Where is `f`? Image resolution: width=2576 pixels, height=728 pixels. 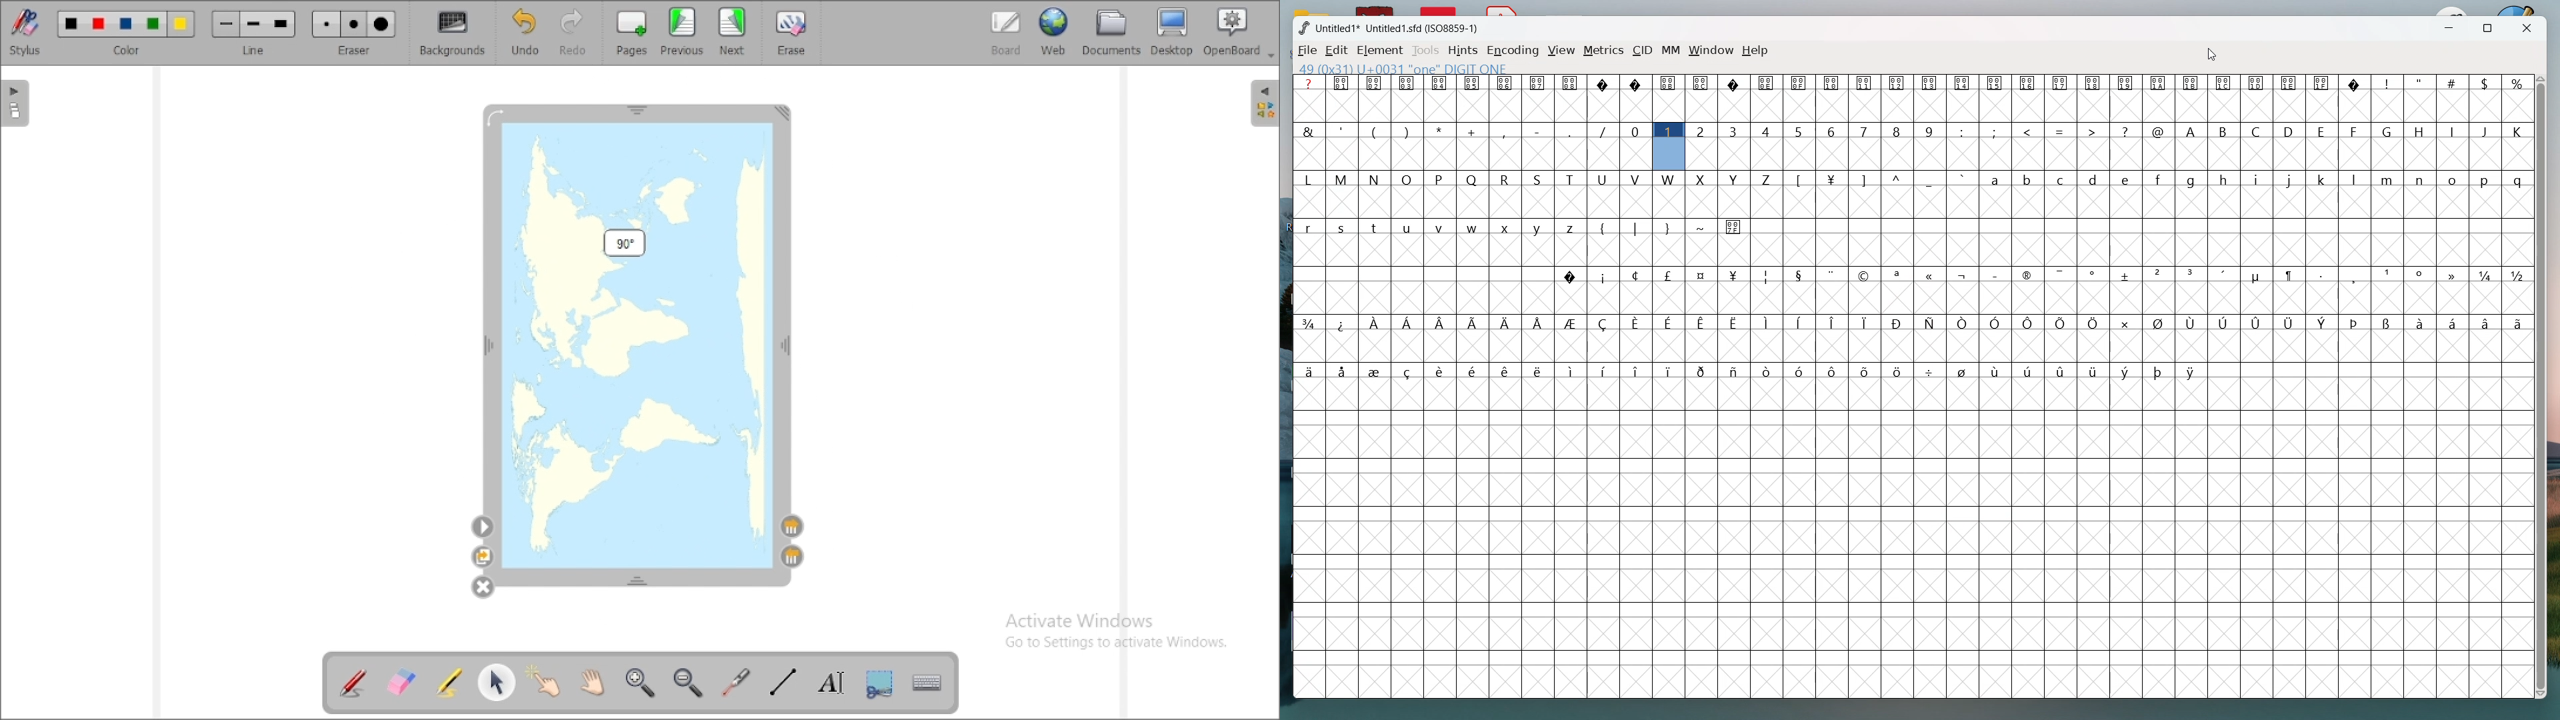
f is located at coordinates (2160, 178).